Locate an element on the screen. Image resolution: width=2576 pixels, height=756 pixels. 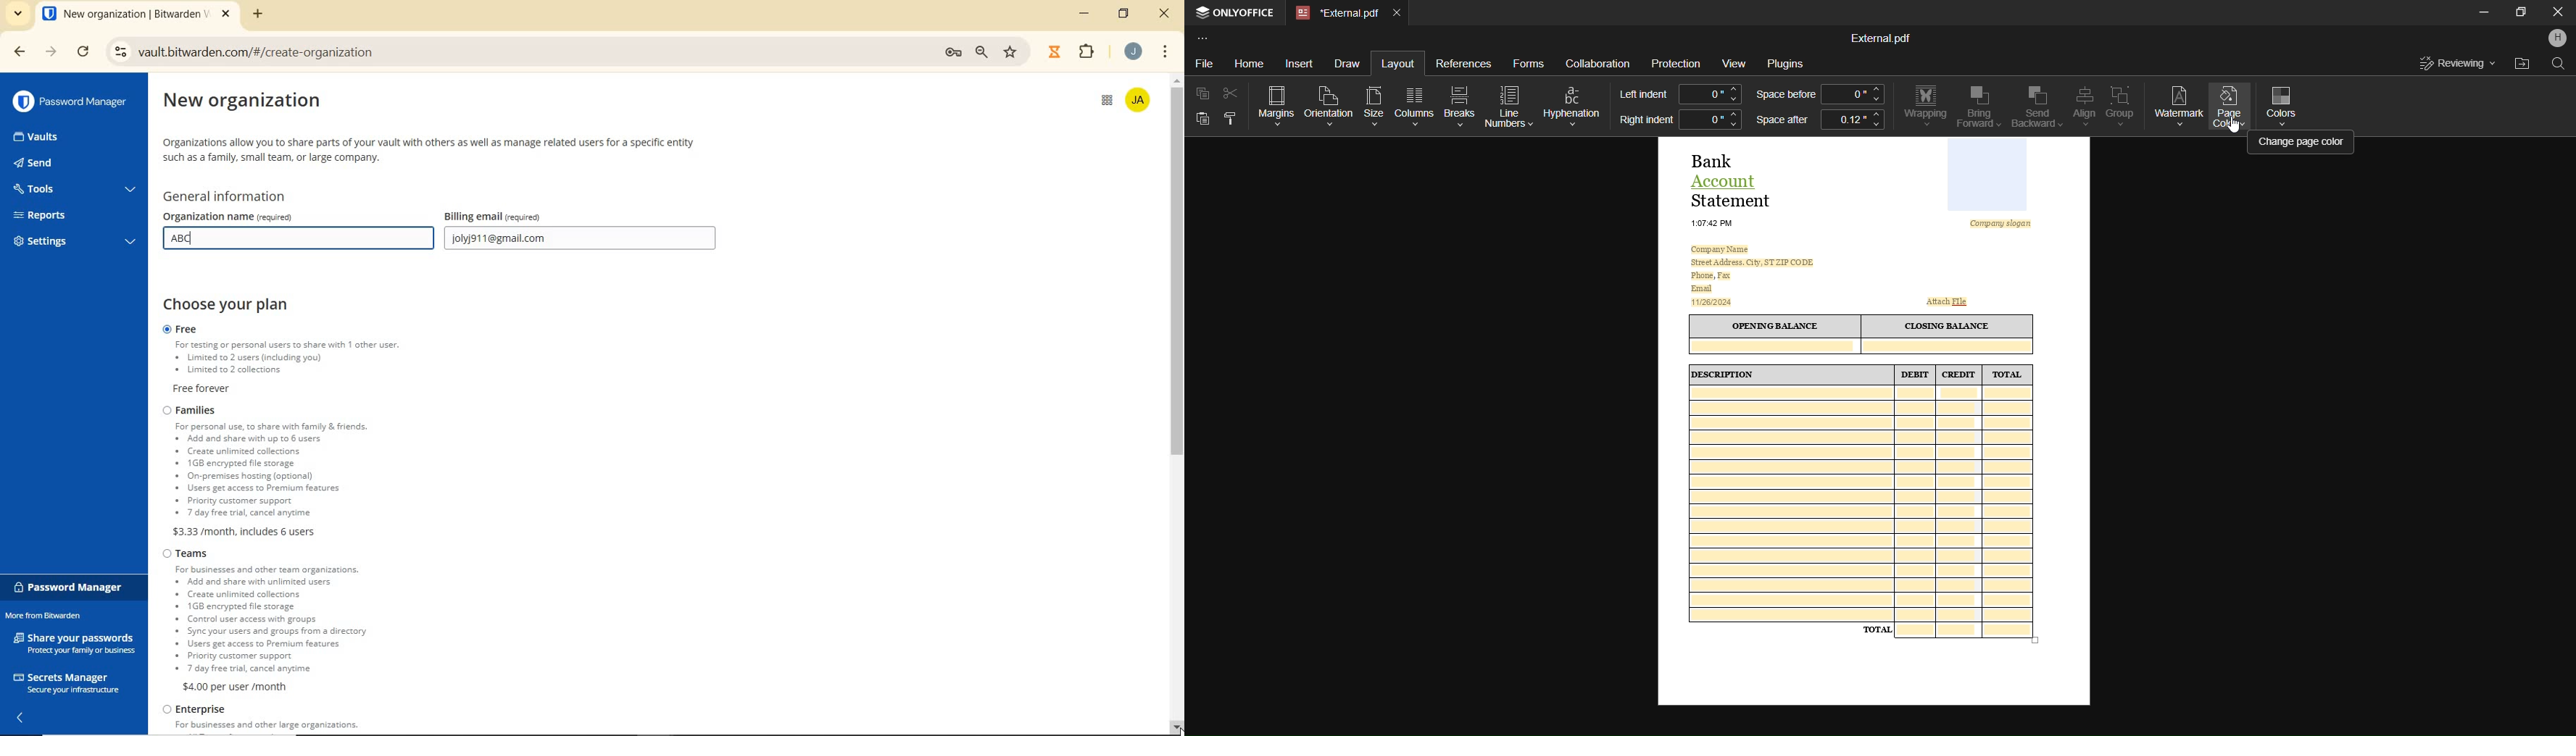
Adjust Space Before is located at coordinates (1851, 93).